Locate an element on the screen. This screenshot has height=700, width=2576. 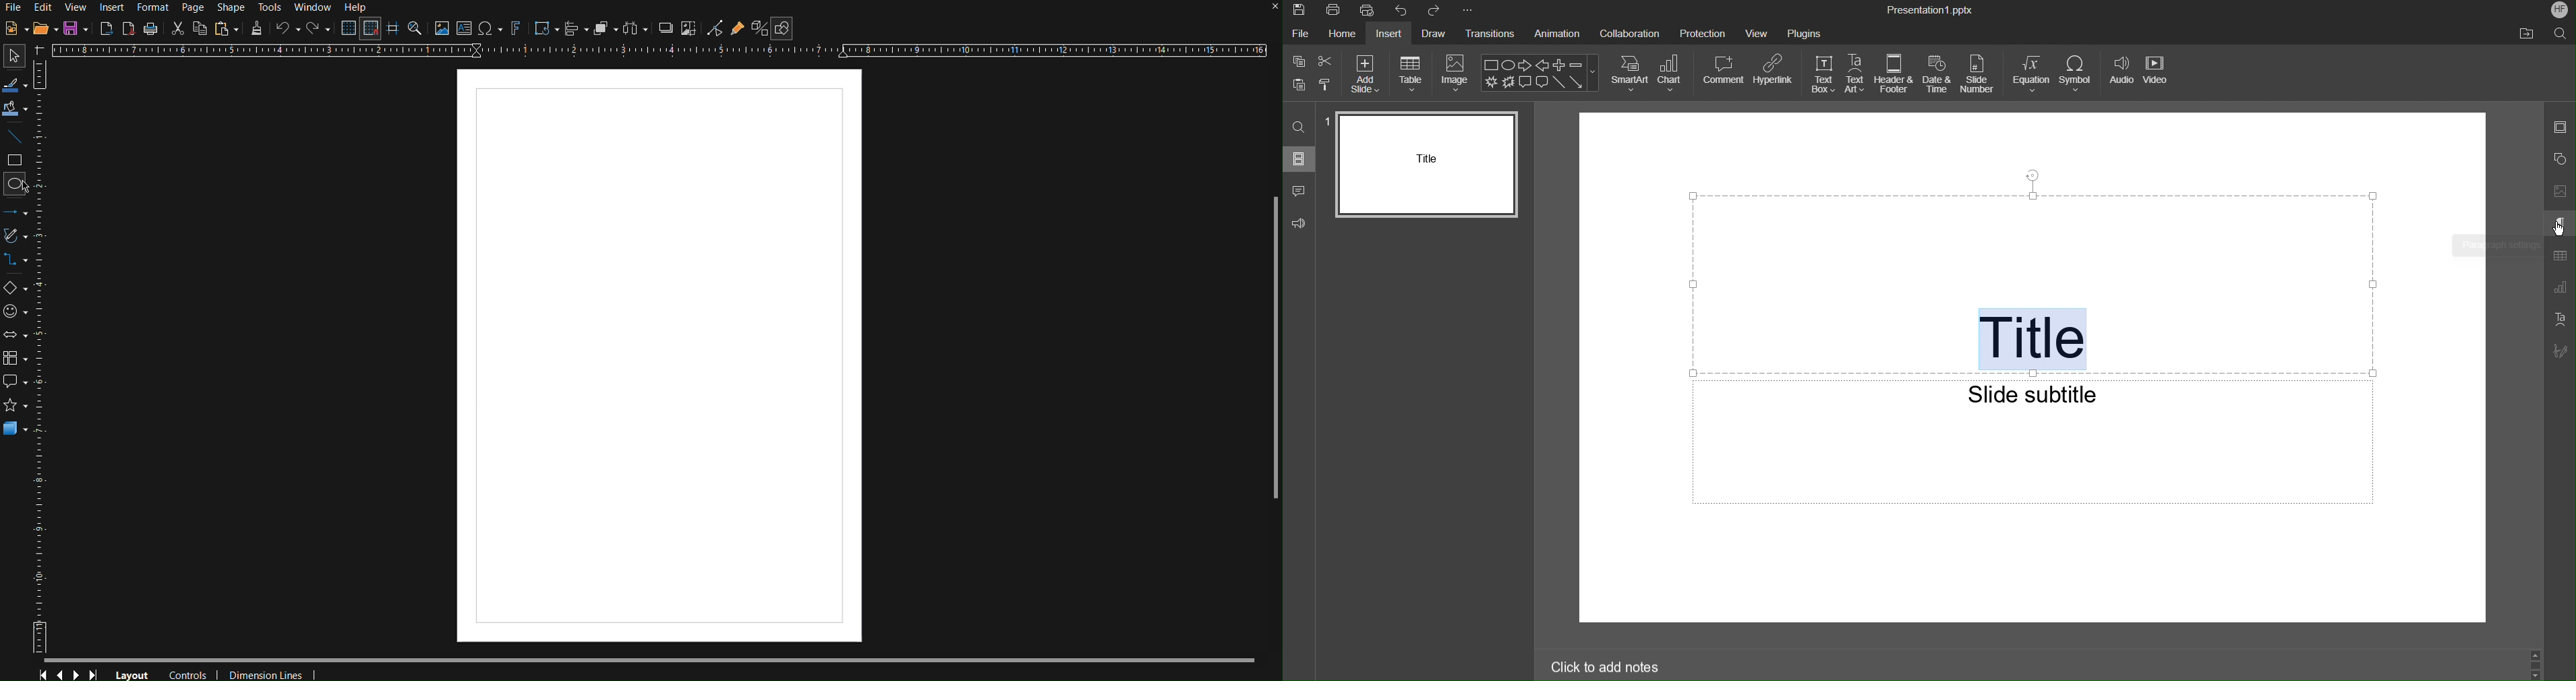
Insert Image is located at coordinates (442, 29).